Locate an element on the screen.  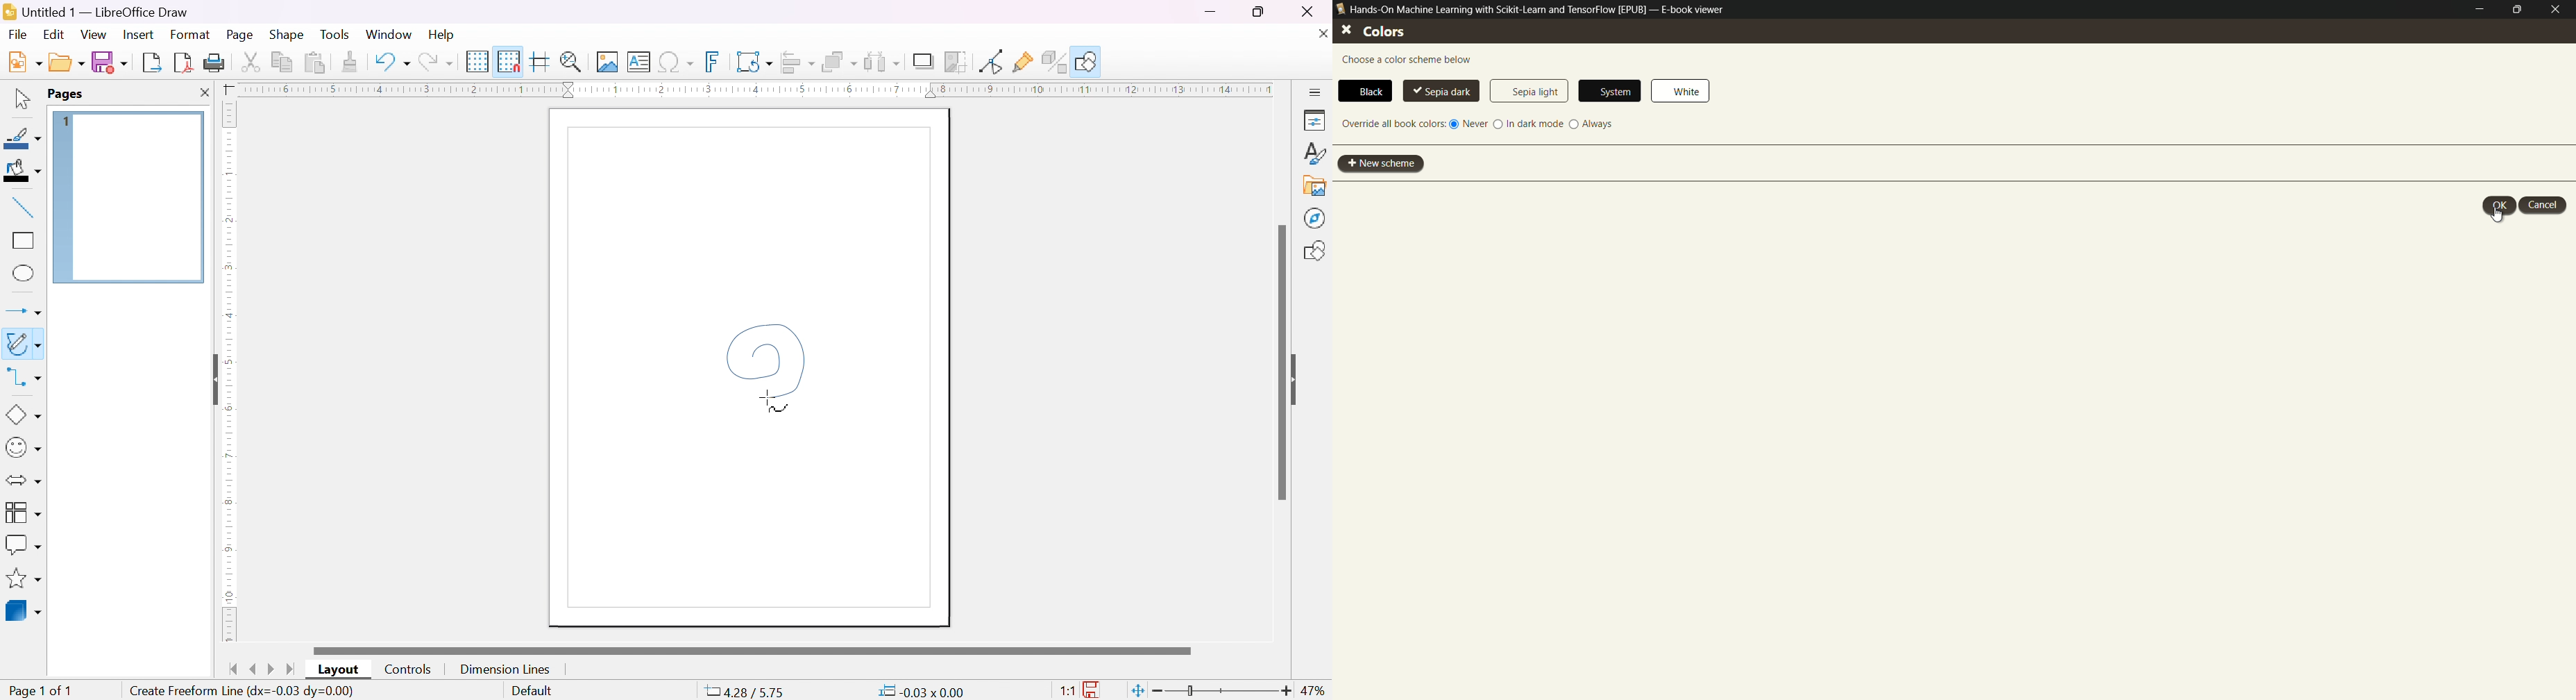
line color is located at coordinates (23, 138).